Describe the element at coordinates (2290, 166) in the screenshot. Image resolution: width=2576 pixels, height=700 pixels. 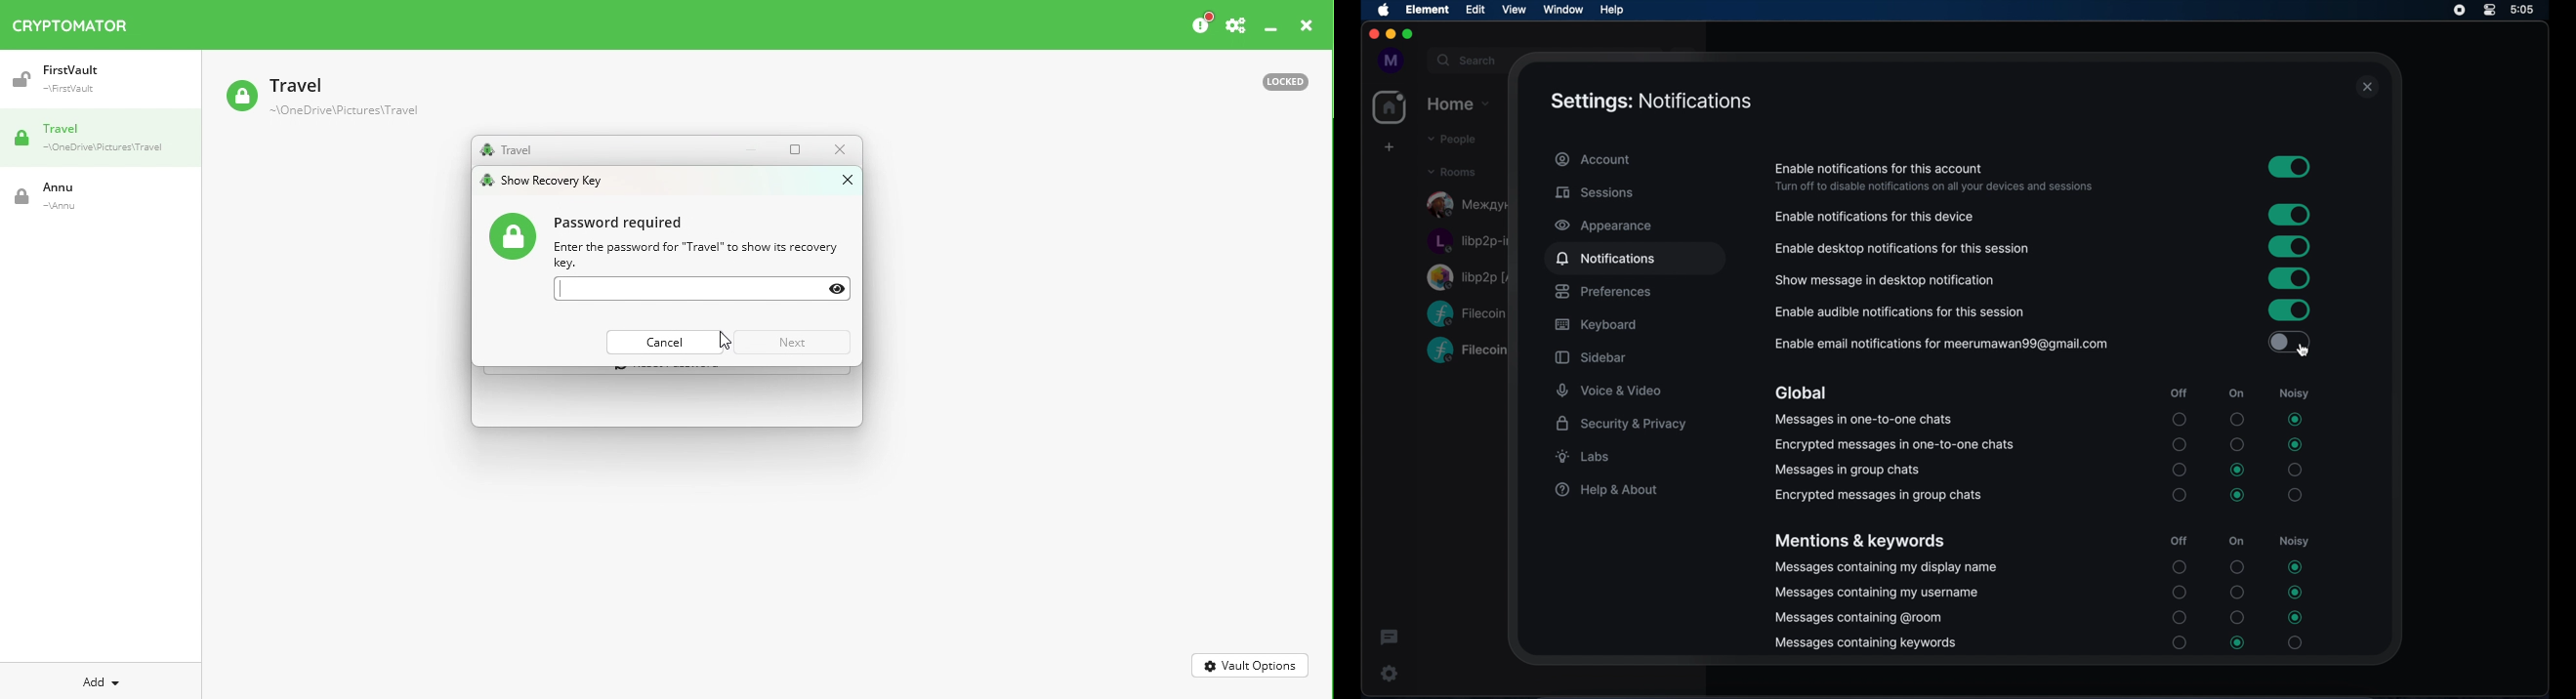
I see `toggle button` at that location.